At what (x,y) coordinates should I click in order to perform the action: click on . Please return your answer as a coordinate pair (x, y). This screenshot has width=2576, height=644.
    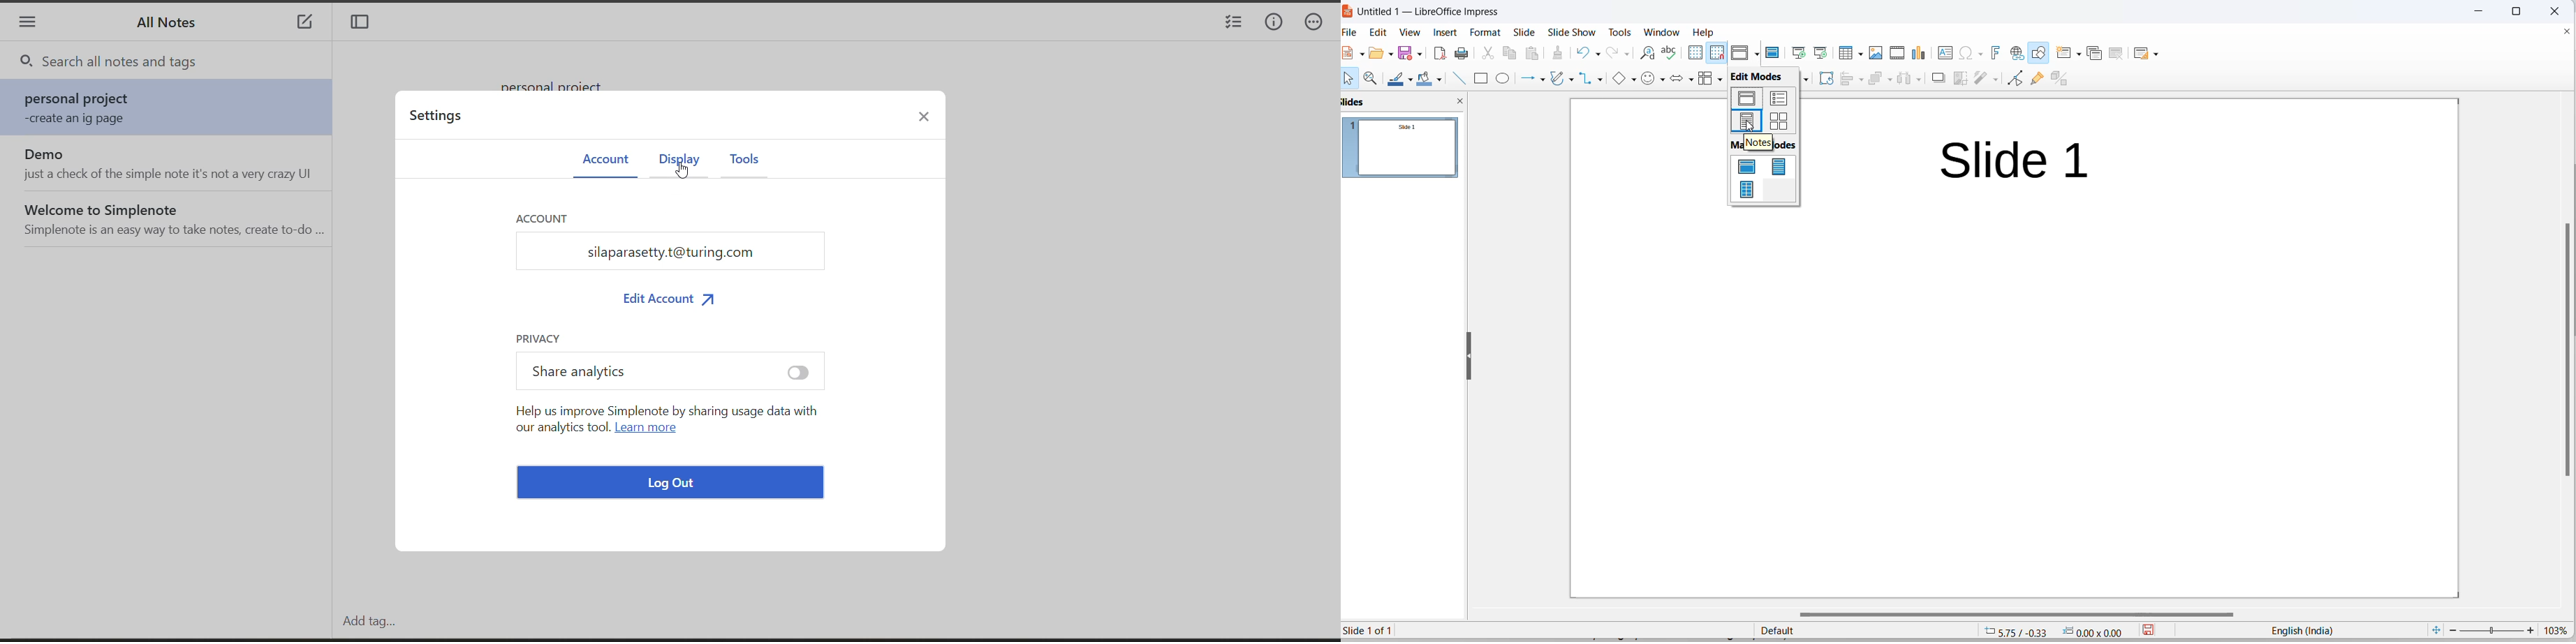
    Looking at the image, I should click on (2248, 391).